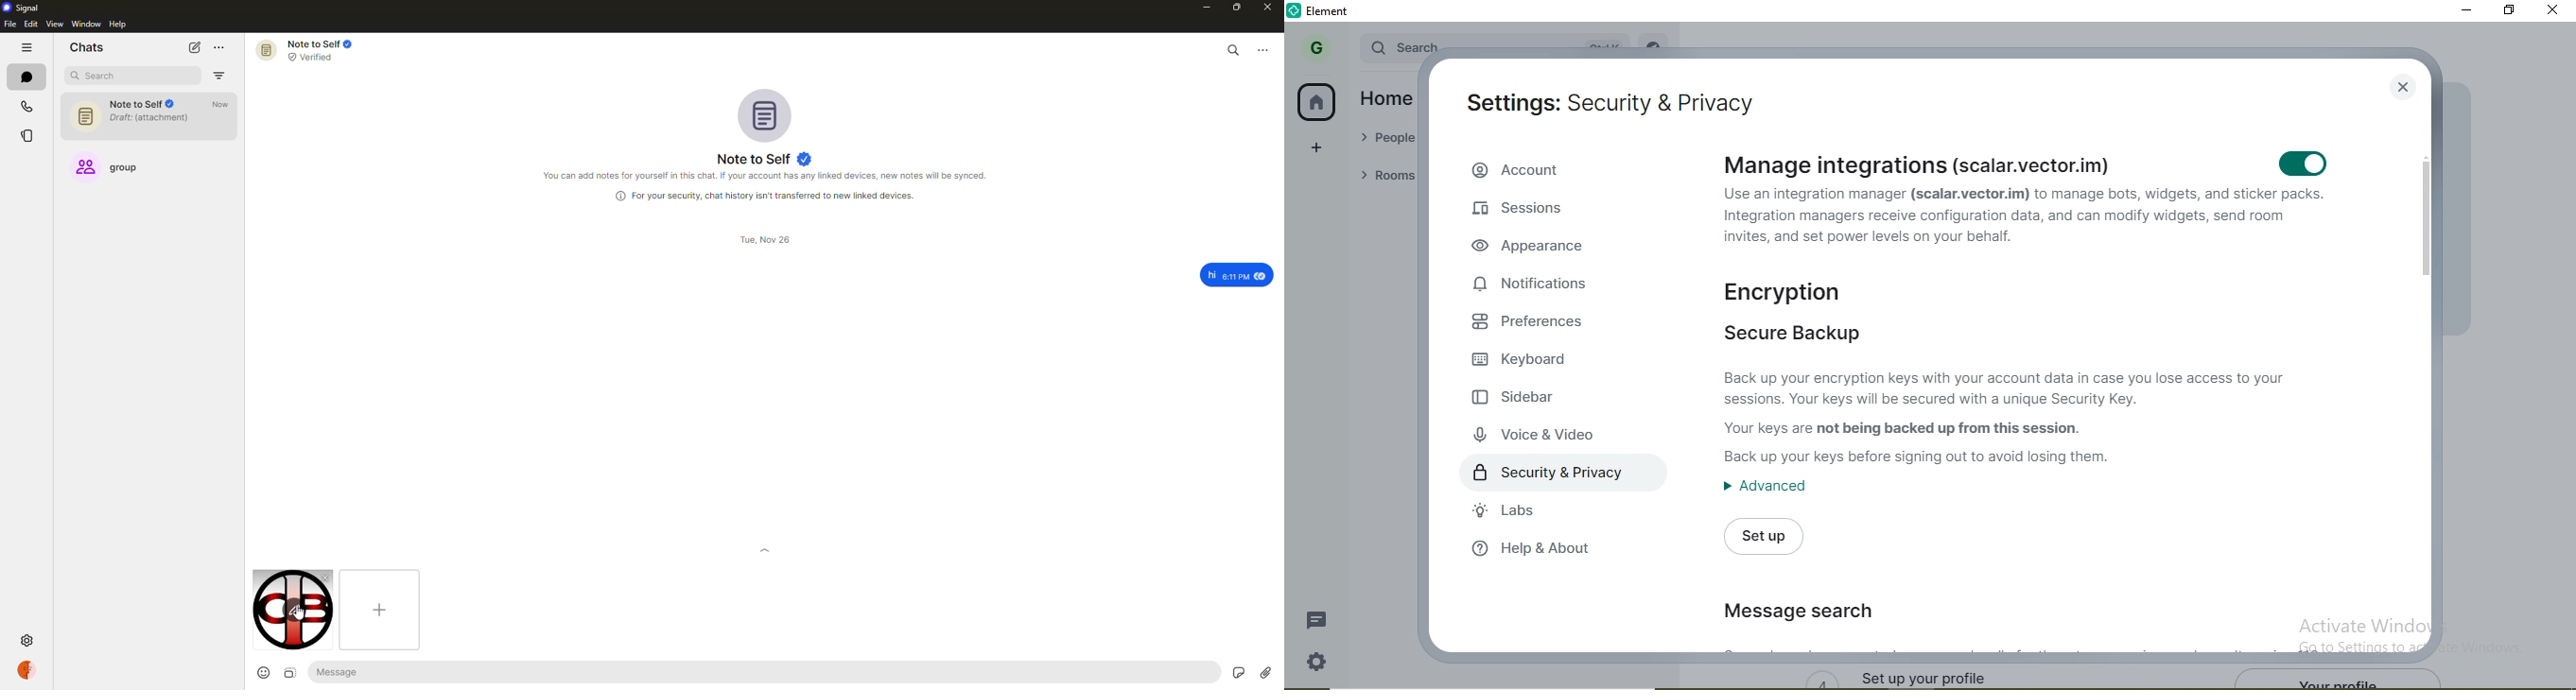 Image resolution: width=2576 pixels, height=700 pixels. I want to click on calls, so click(25, 105).